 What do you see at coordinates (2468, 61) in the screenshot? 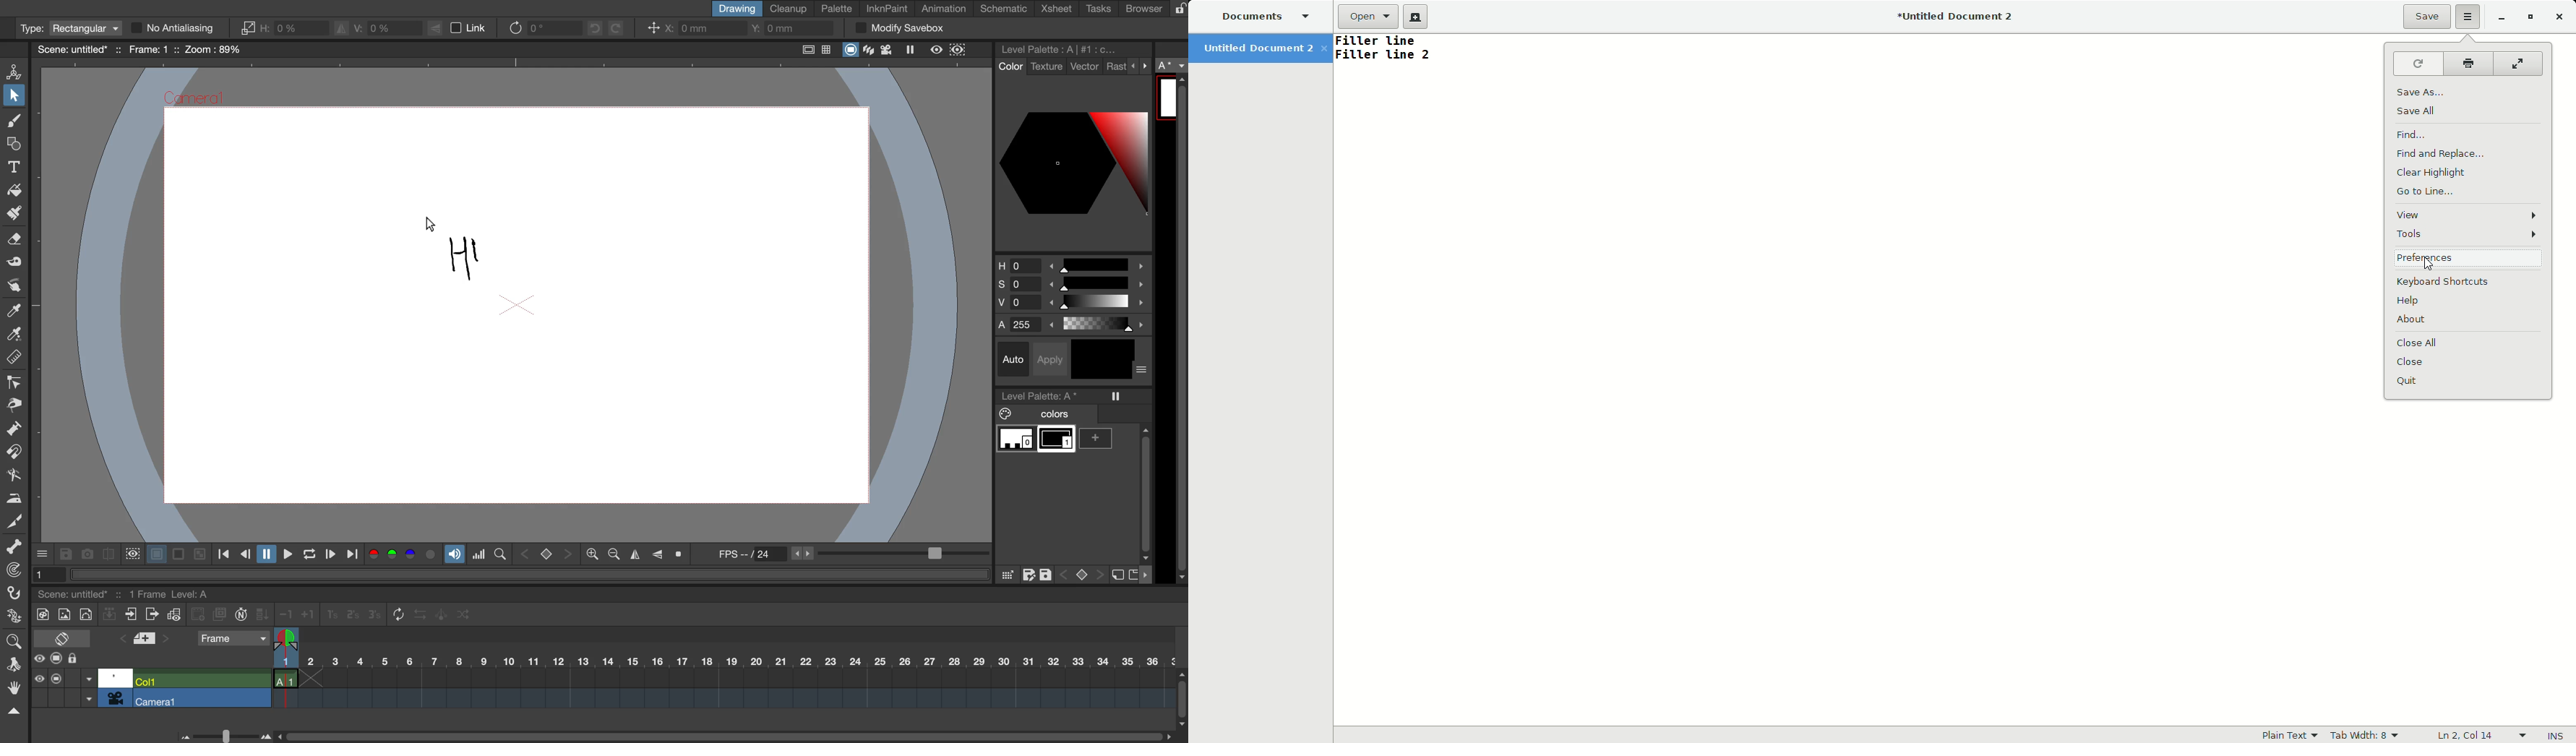
I see `Print` at bounding box center [2468, 61].